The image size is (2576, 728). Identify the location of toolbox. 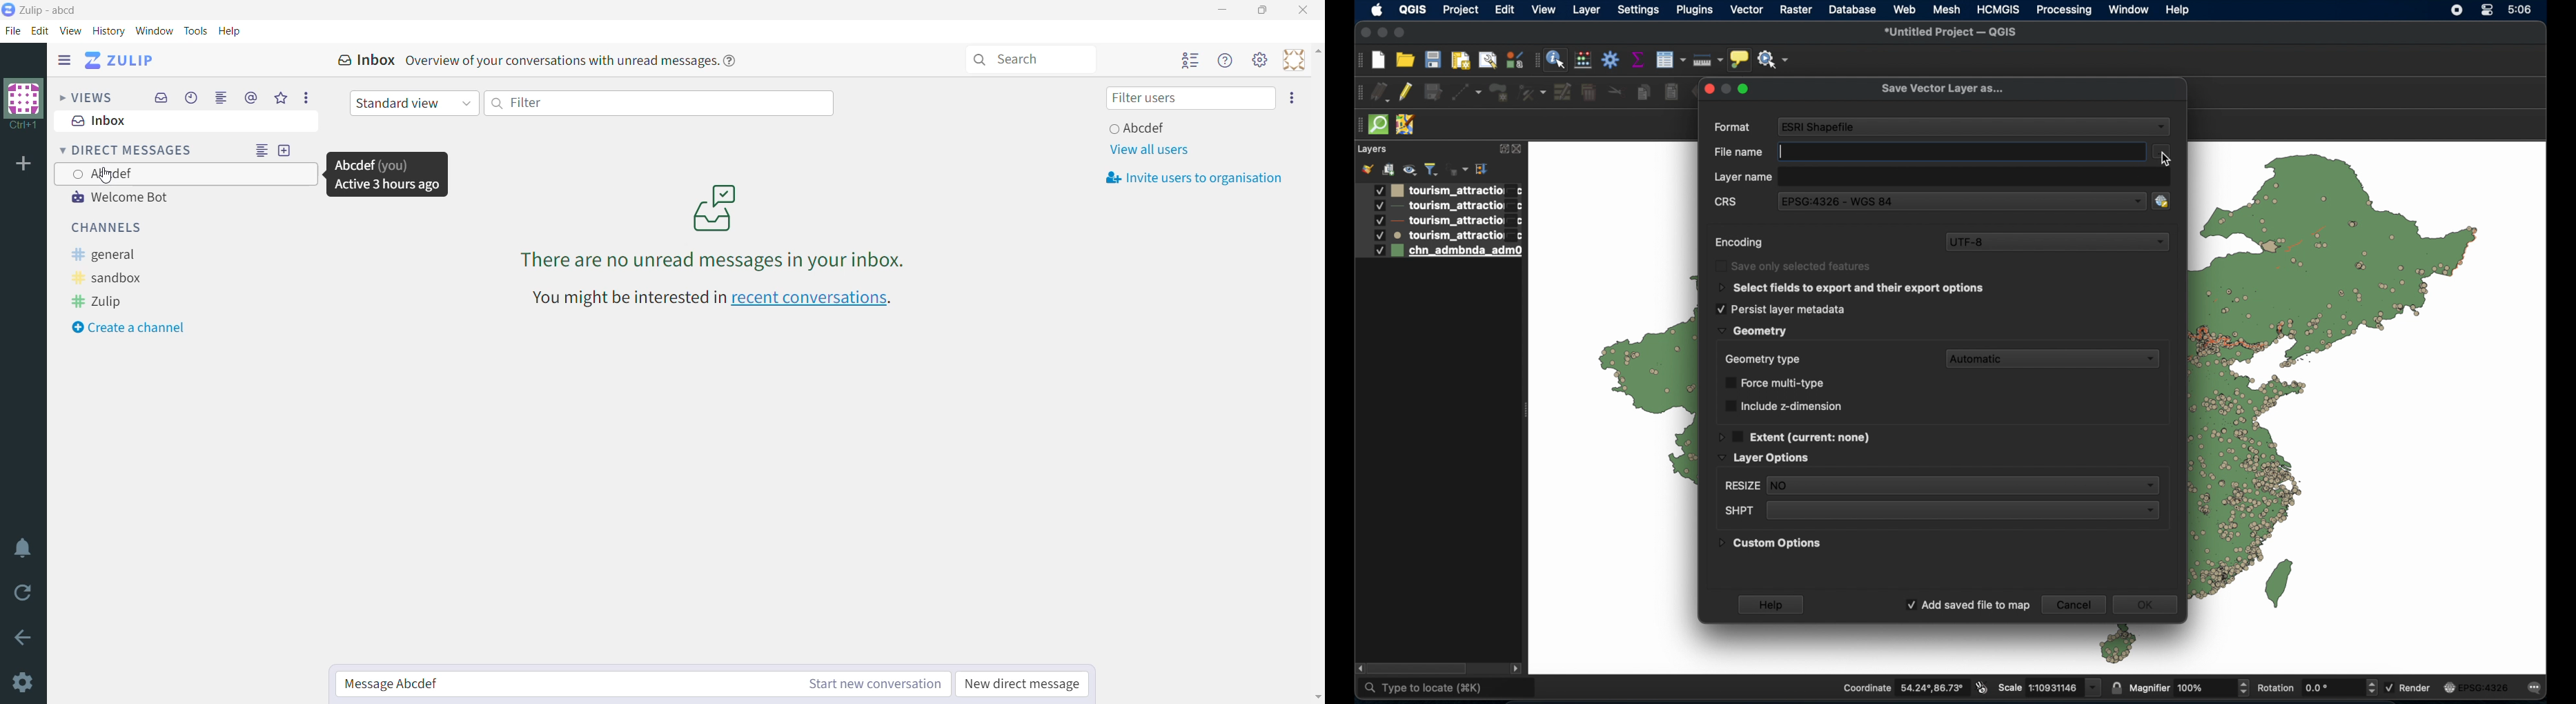
(1611, 61).